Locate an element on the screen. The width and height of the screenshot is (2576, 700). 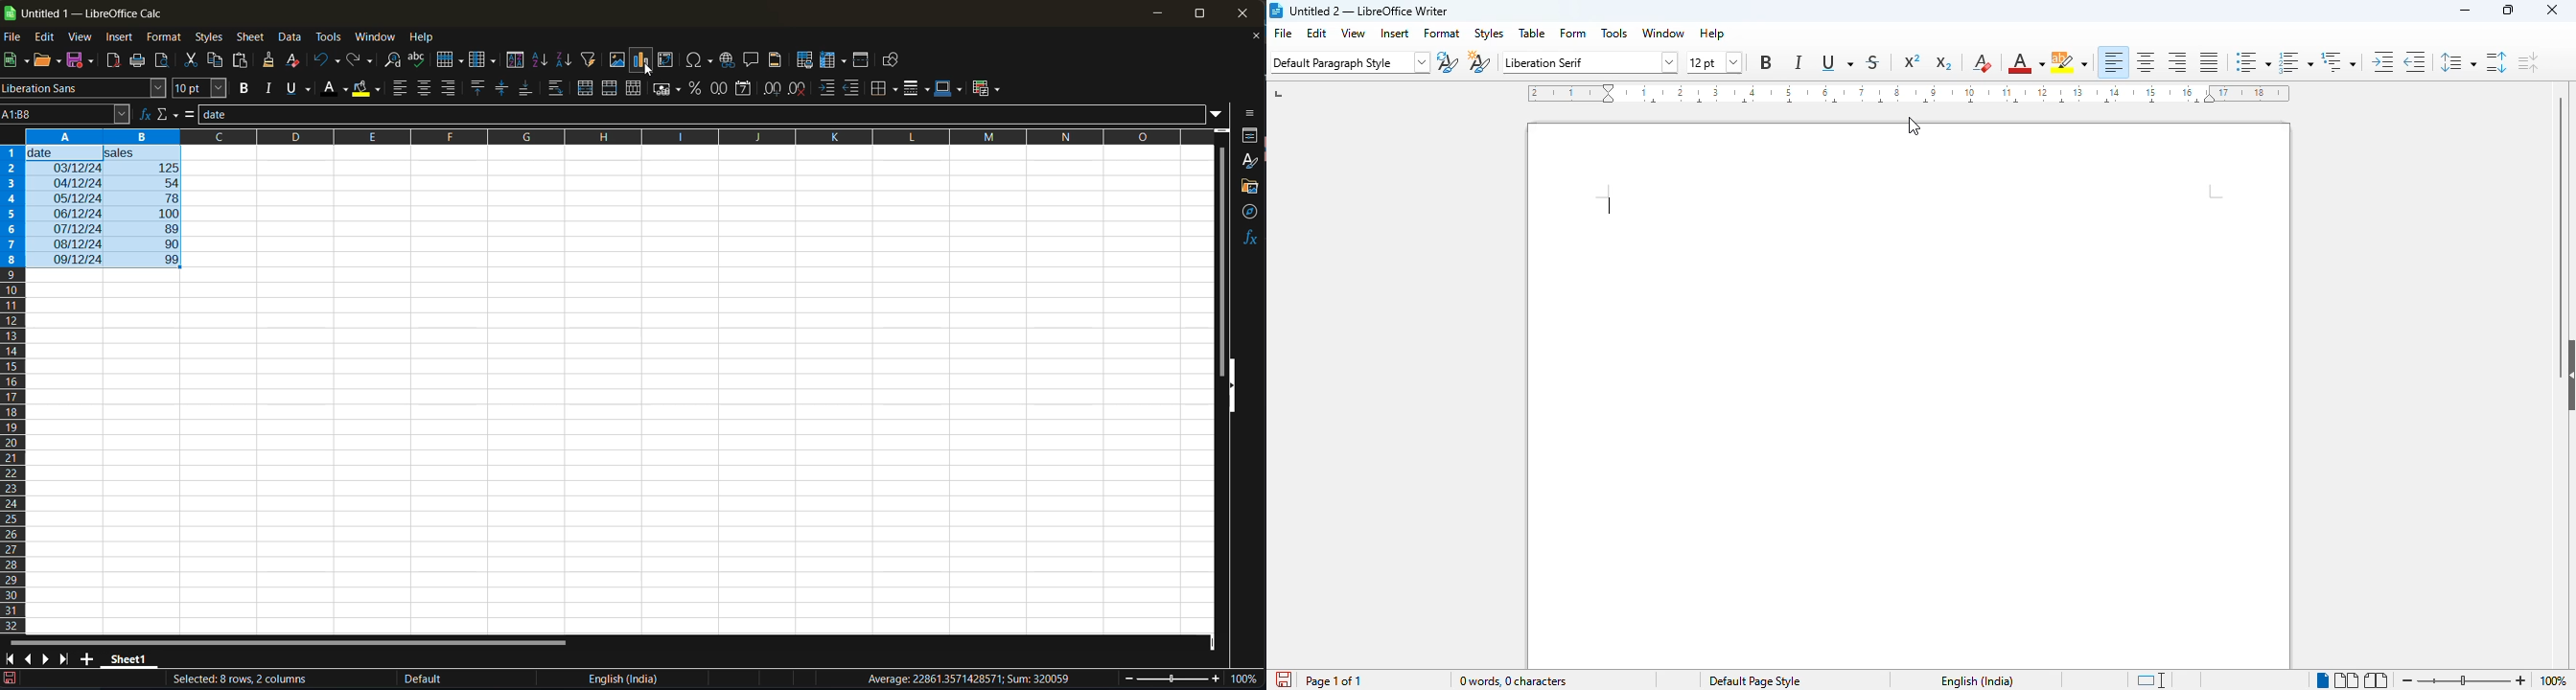
unmerge cells is located at coordinates (637, 89).